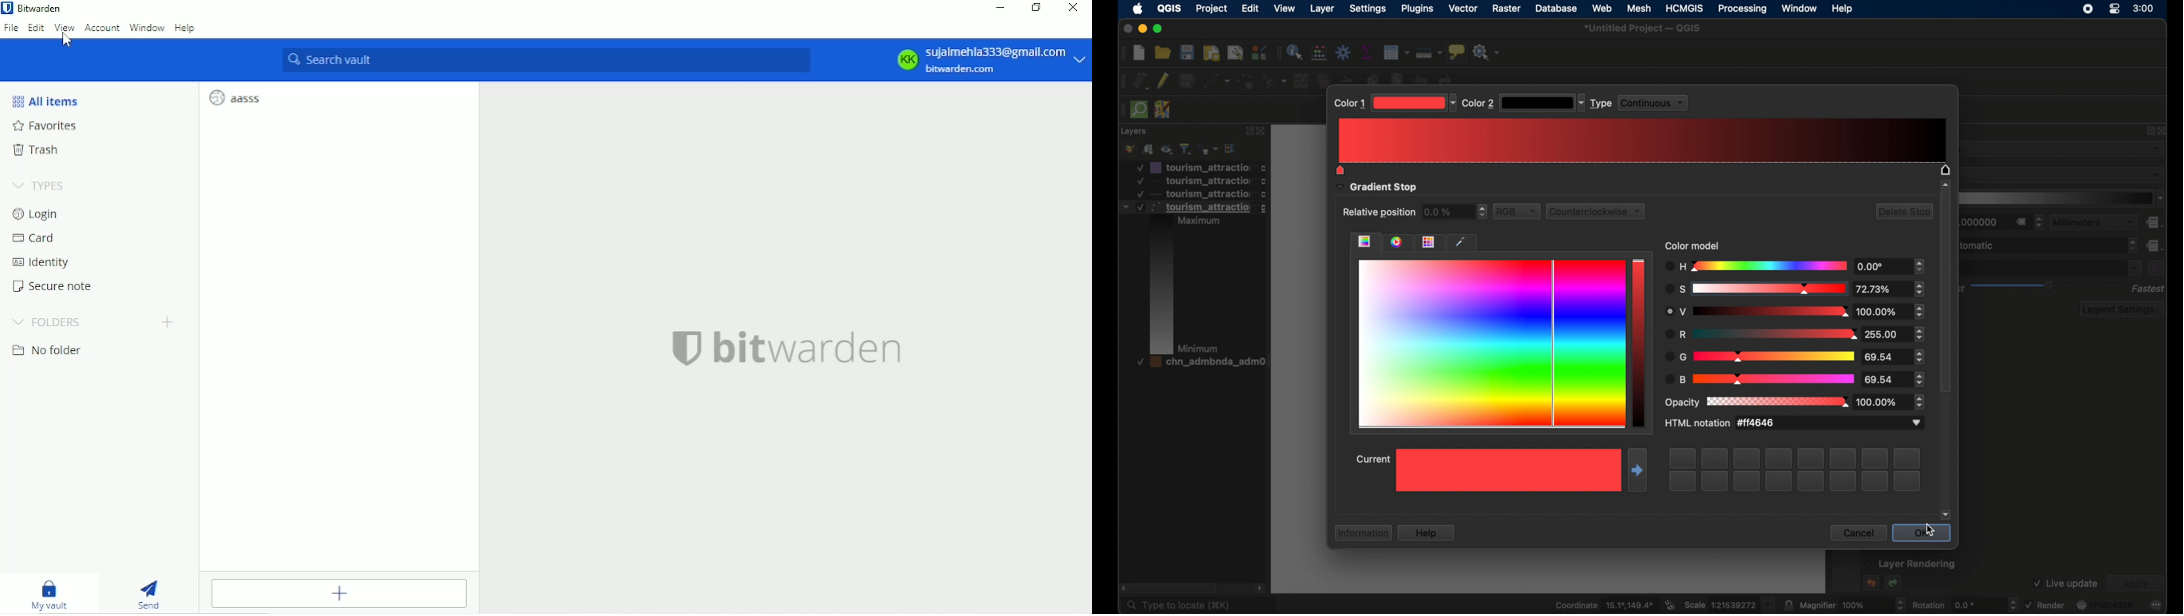 Image resolution: width=2184 pixels, height=616 pixels. What do you see at coordinates (50, 592) in the screenshot?
I see `My vault` at bounding box center [50, 592].